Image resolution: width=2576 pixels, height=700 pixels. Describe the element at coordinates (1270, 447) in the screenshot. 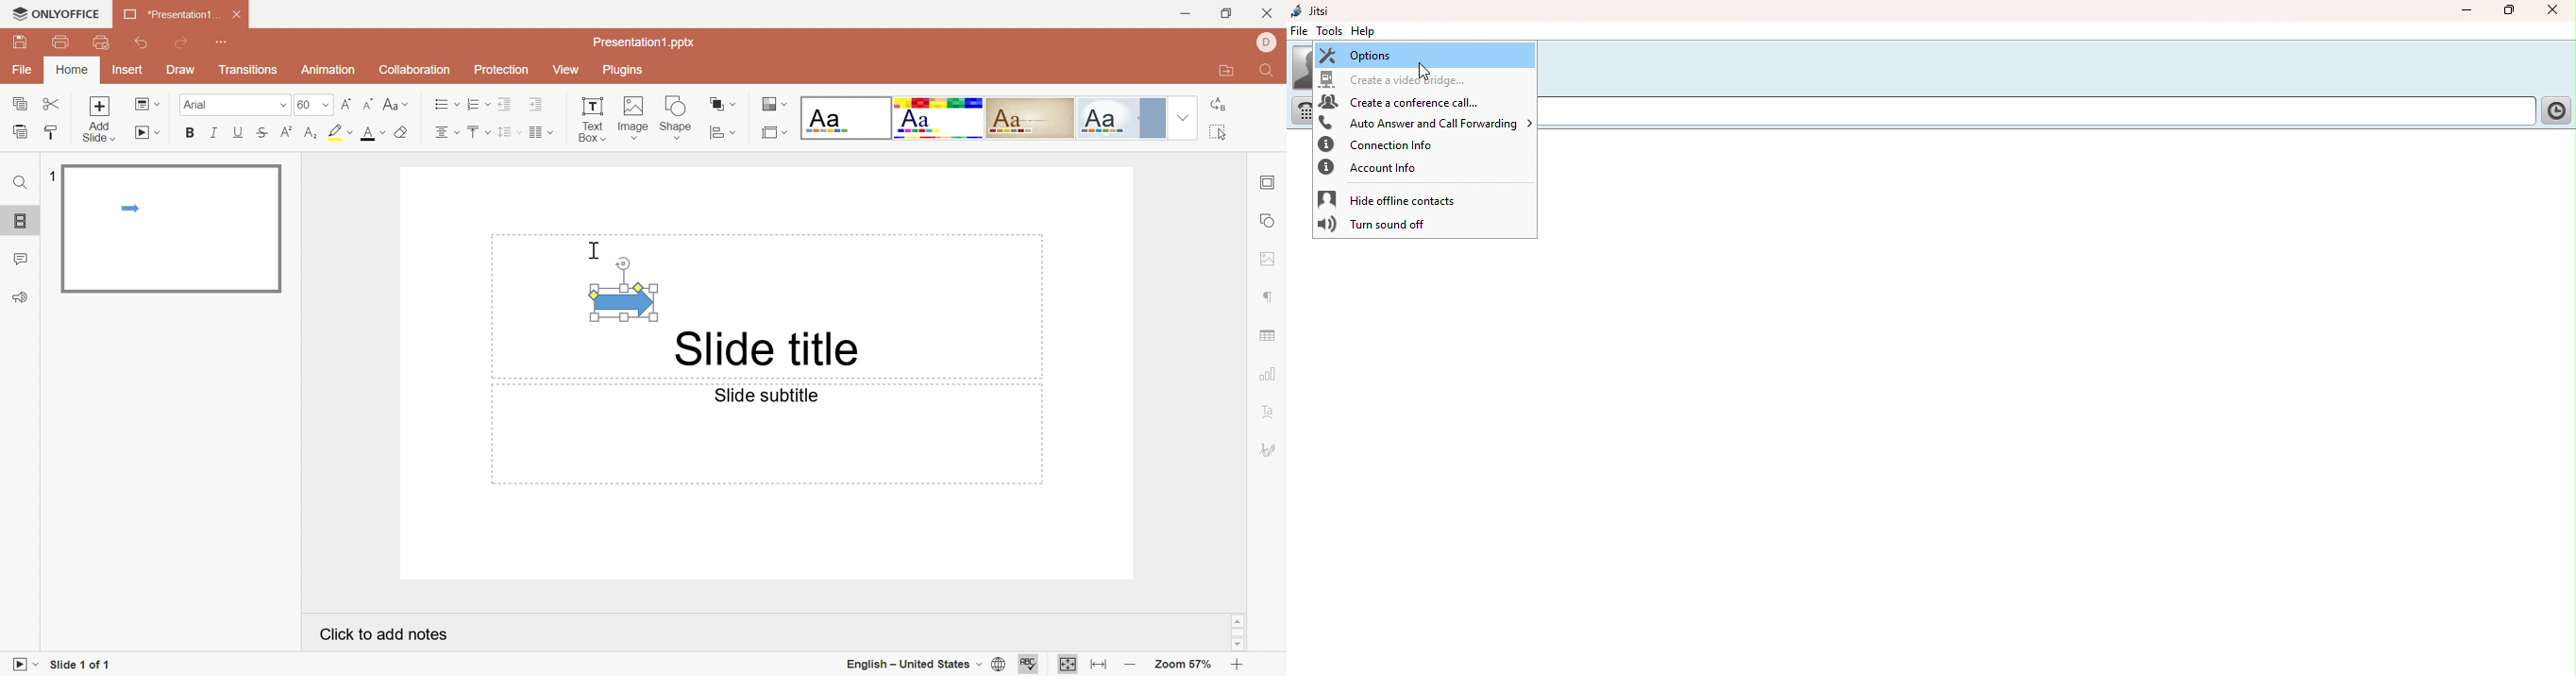

I see `Signature settings` at that location.